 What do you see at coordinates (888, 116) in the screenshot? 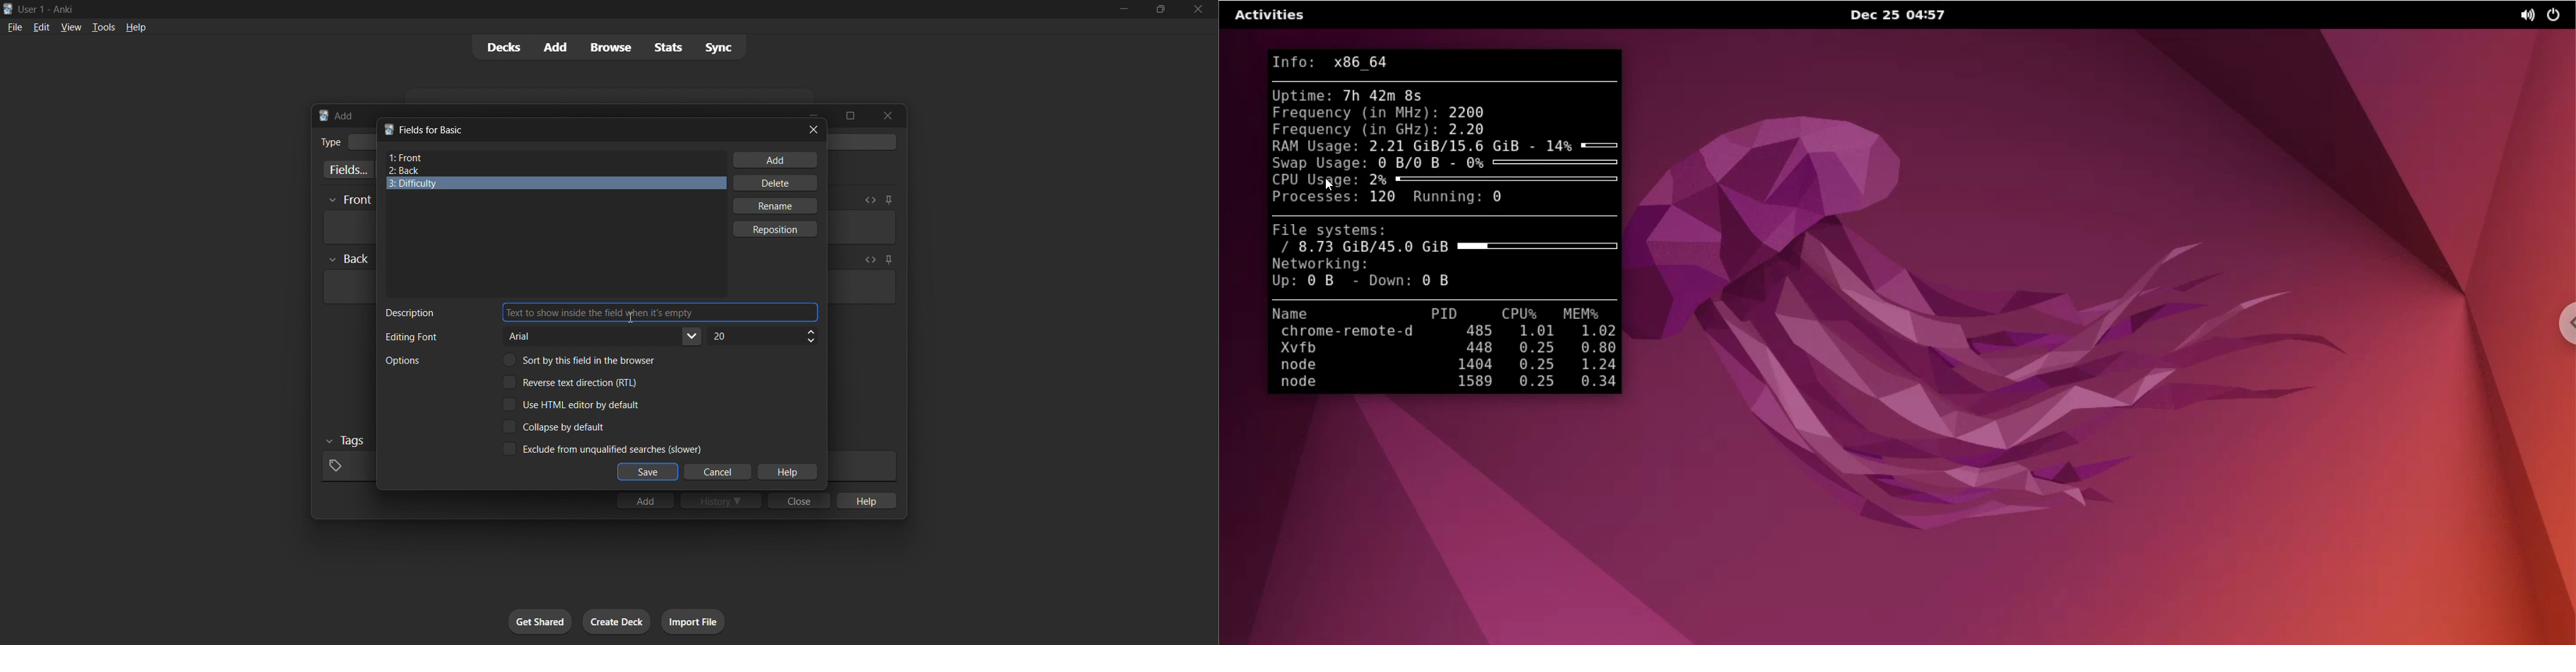
I see `close` at bounding box center [888, 116].